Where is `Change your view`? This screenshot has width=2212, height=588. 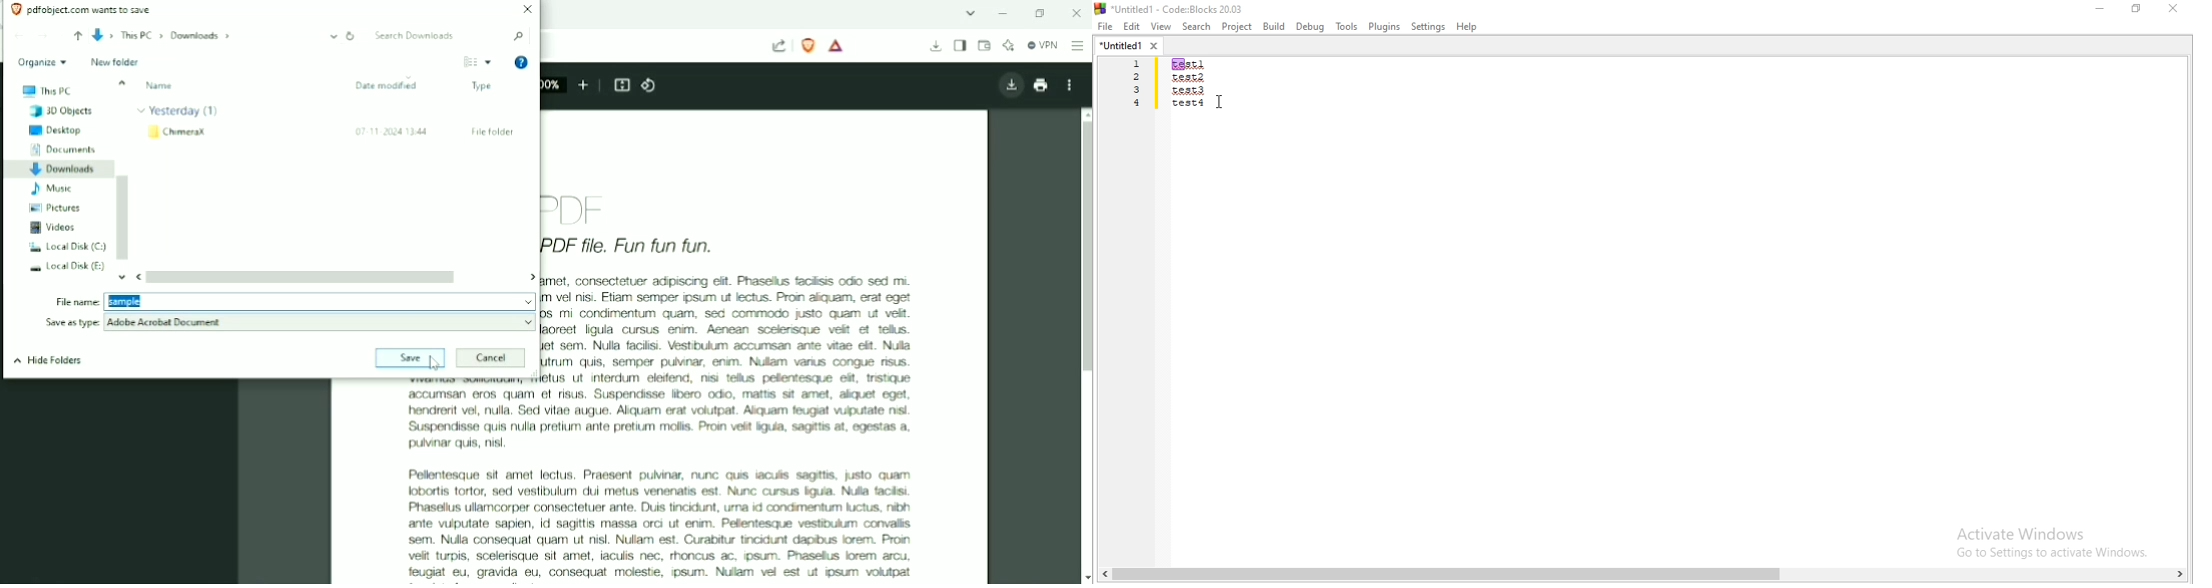 Change your view is located at coordinates (470, 62).